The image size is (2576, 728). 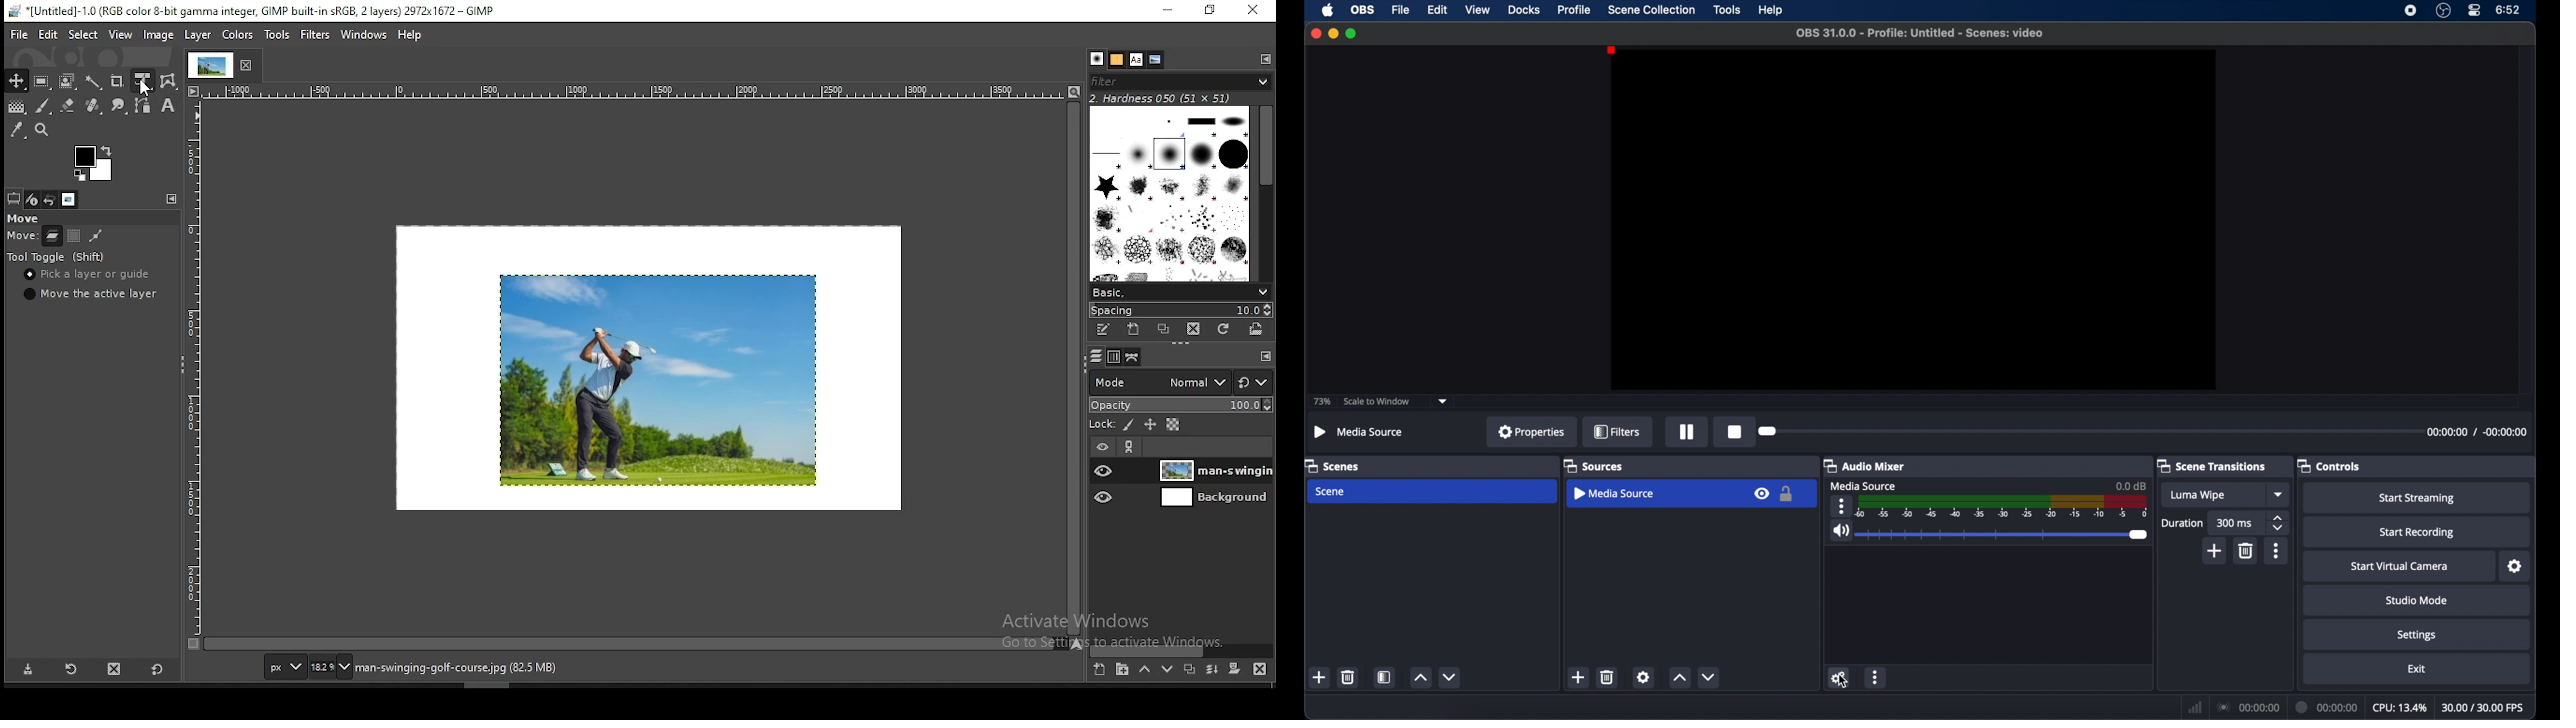 I want to click on decrement, so click(x=1449, y=677).